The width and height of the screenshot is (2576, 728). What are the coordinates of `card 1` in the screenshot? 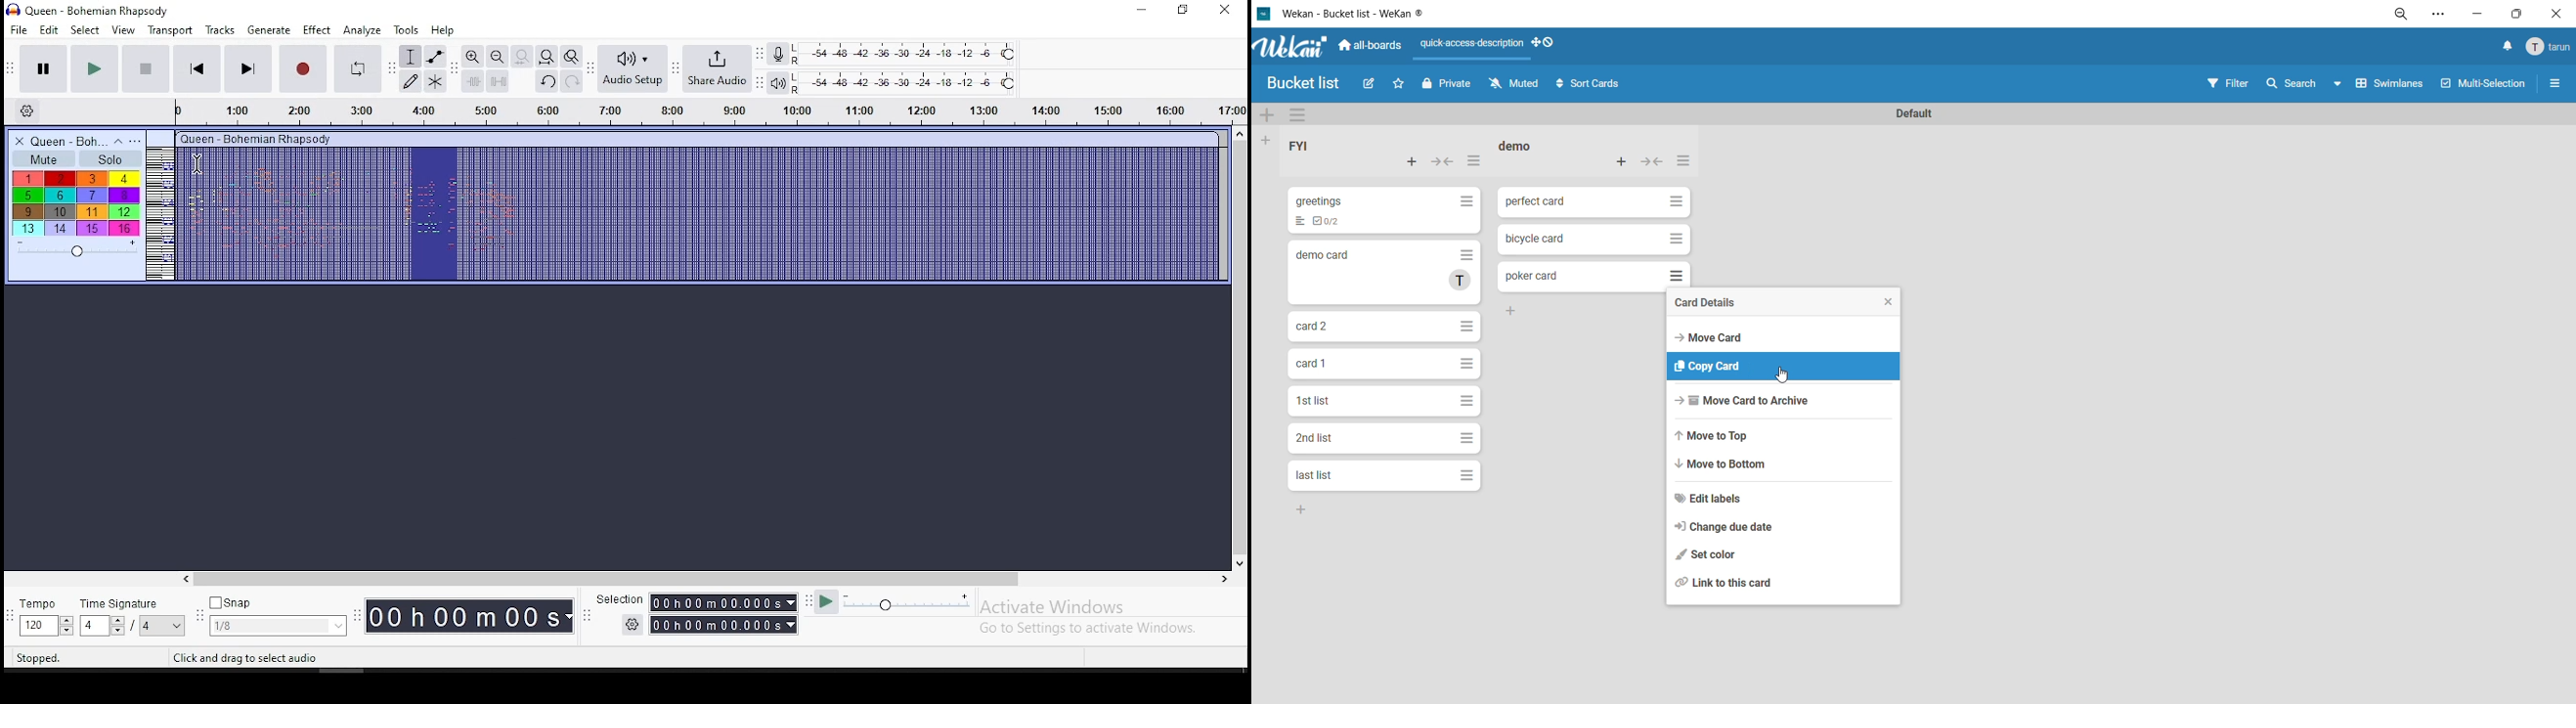 It's located at (1313, 362).